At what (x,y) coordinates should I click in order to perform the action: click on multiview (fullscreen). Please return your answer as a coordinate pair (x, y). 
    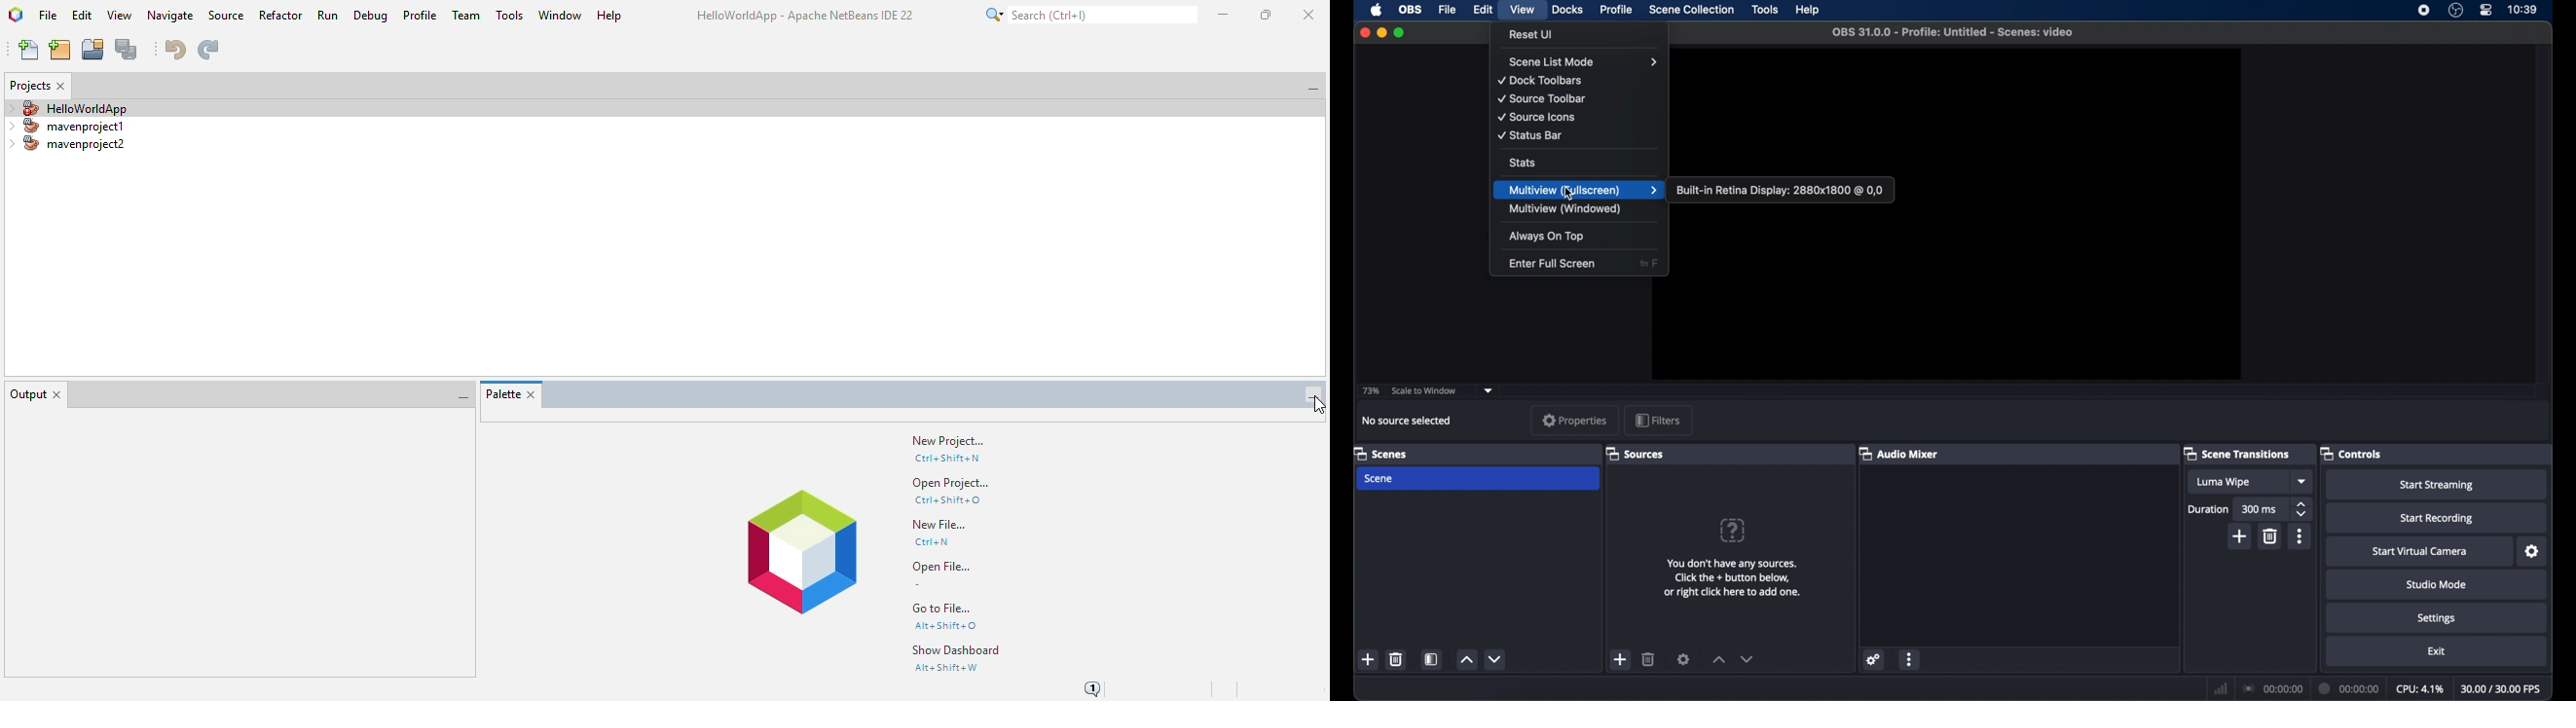
    Looking at the image, I should click on (1584, 190).